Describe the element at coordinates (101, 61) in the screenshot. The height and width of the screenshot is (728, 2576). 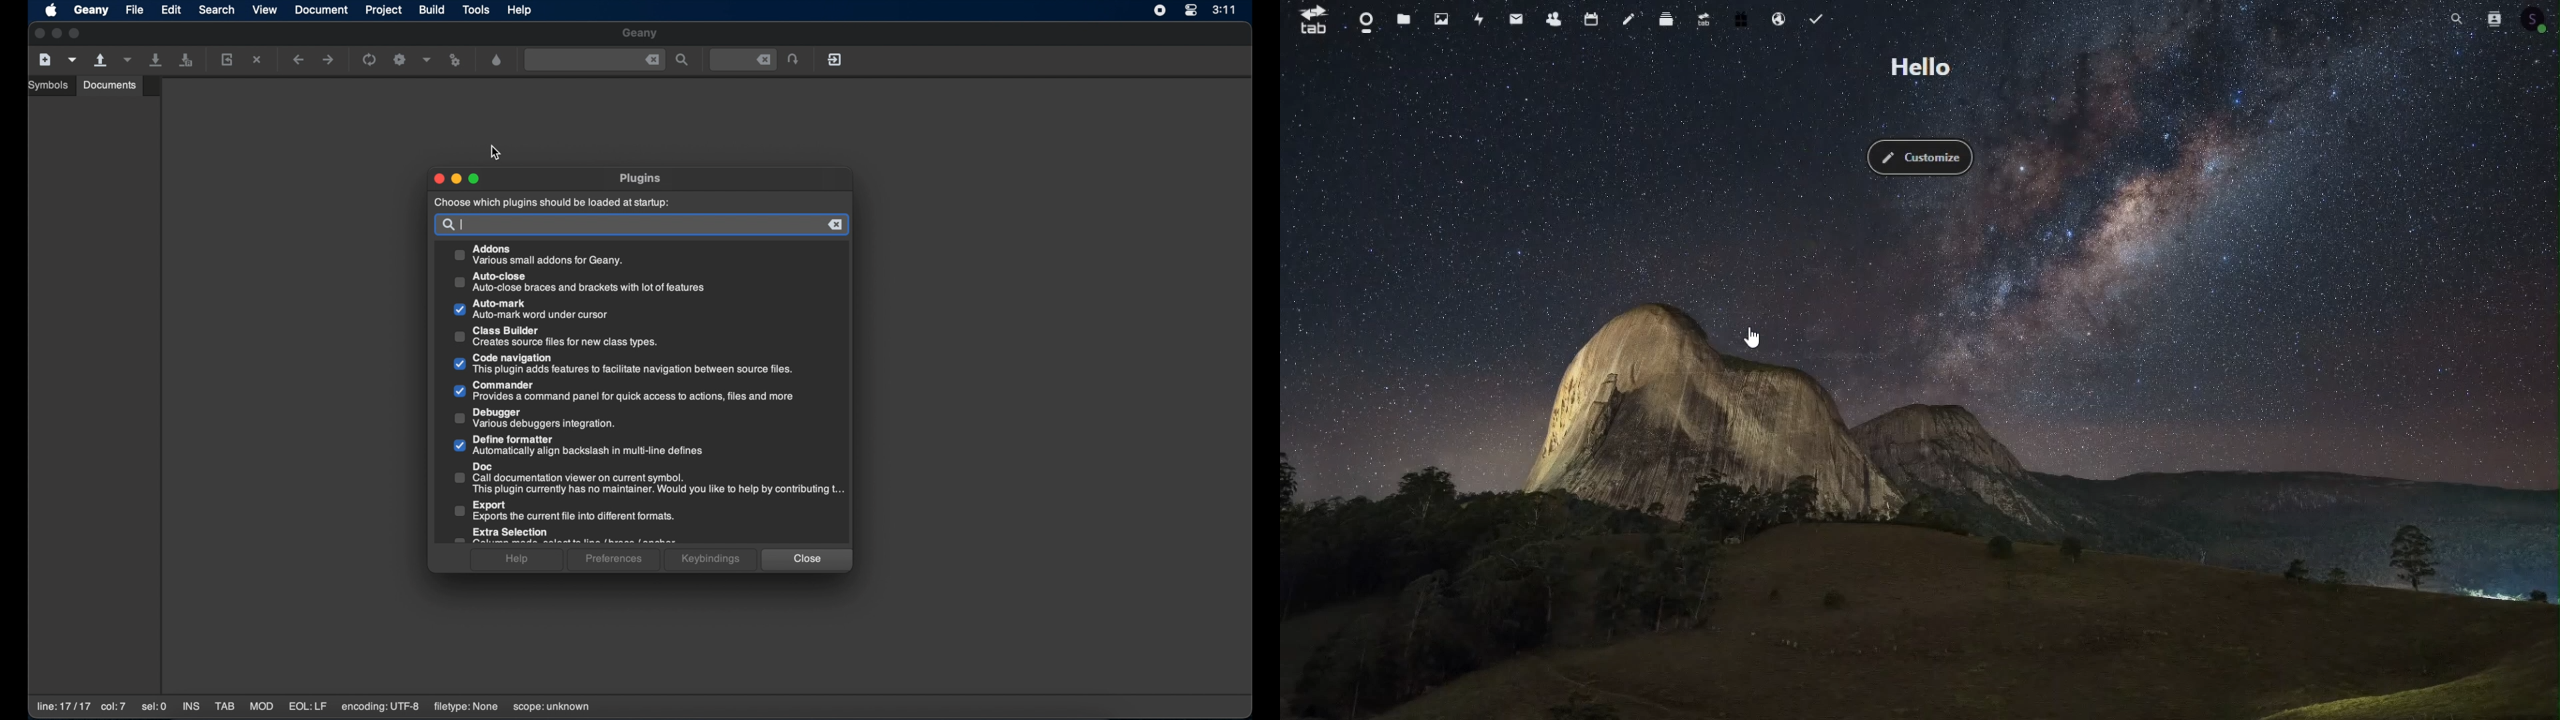
I see `open an existing file` at that location.